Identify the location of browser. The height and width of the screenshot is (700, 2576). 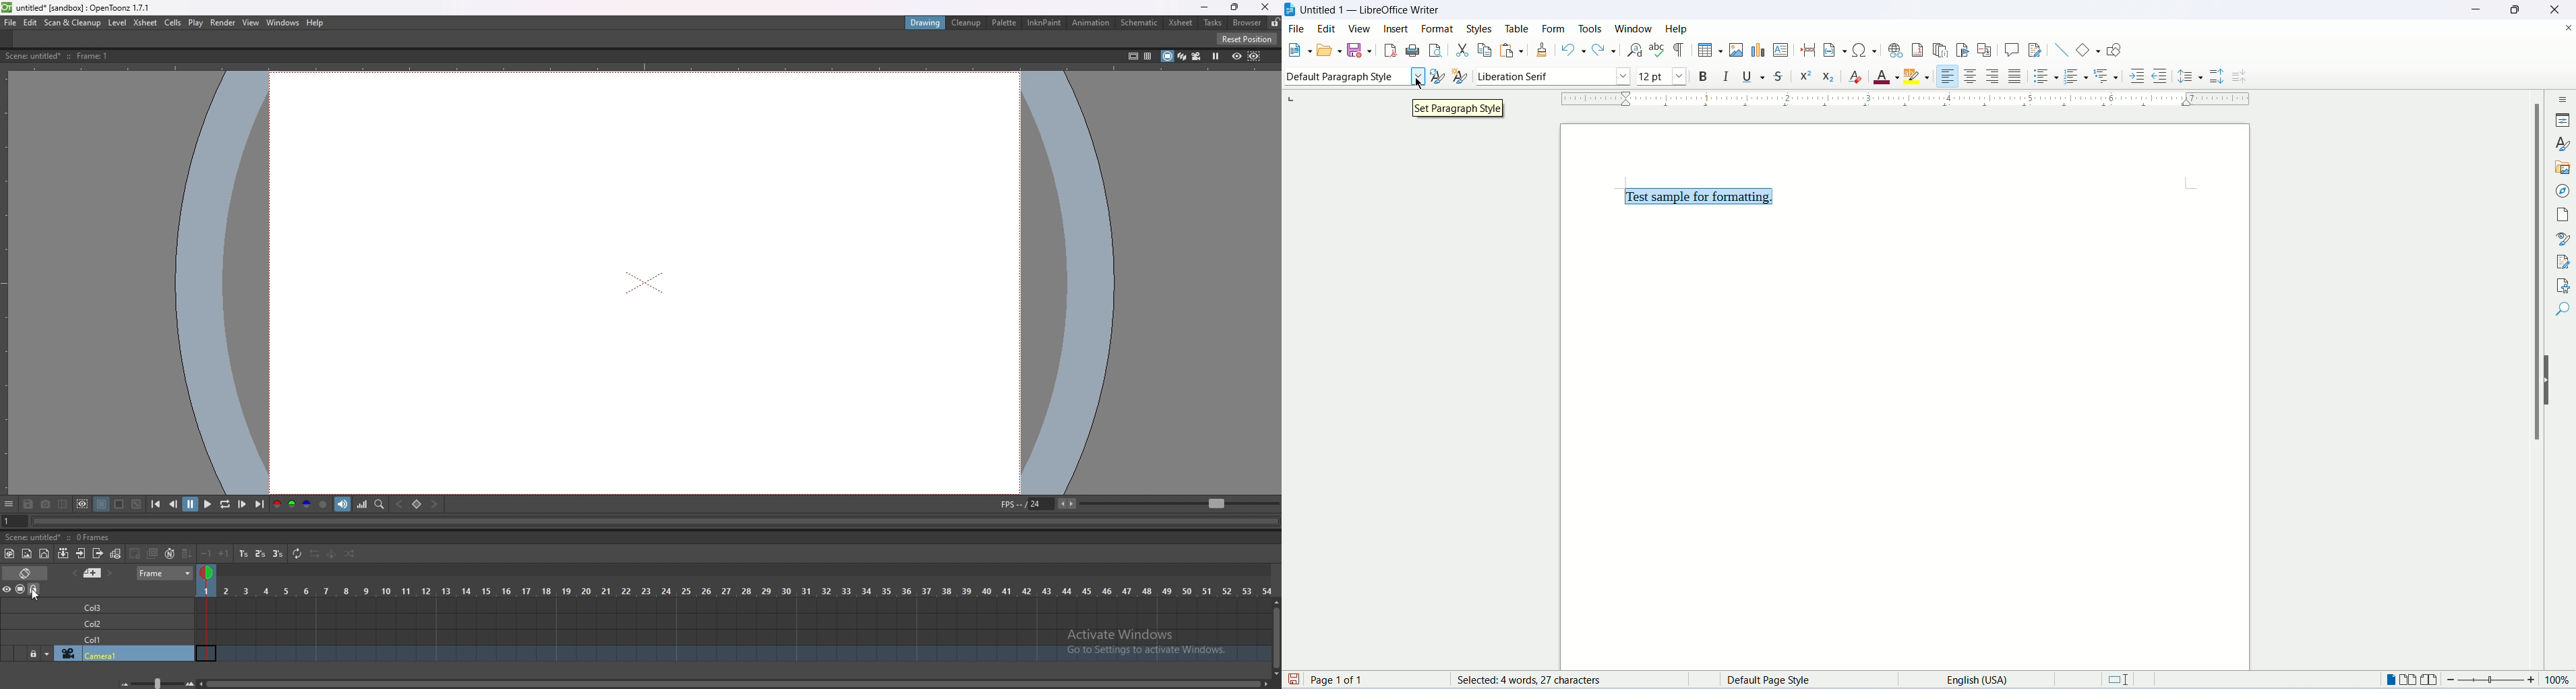
(1247, 22).